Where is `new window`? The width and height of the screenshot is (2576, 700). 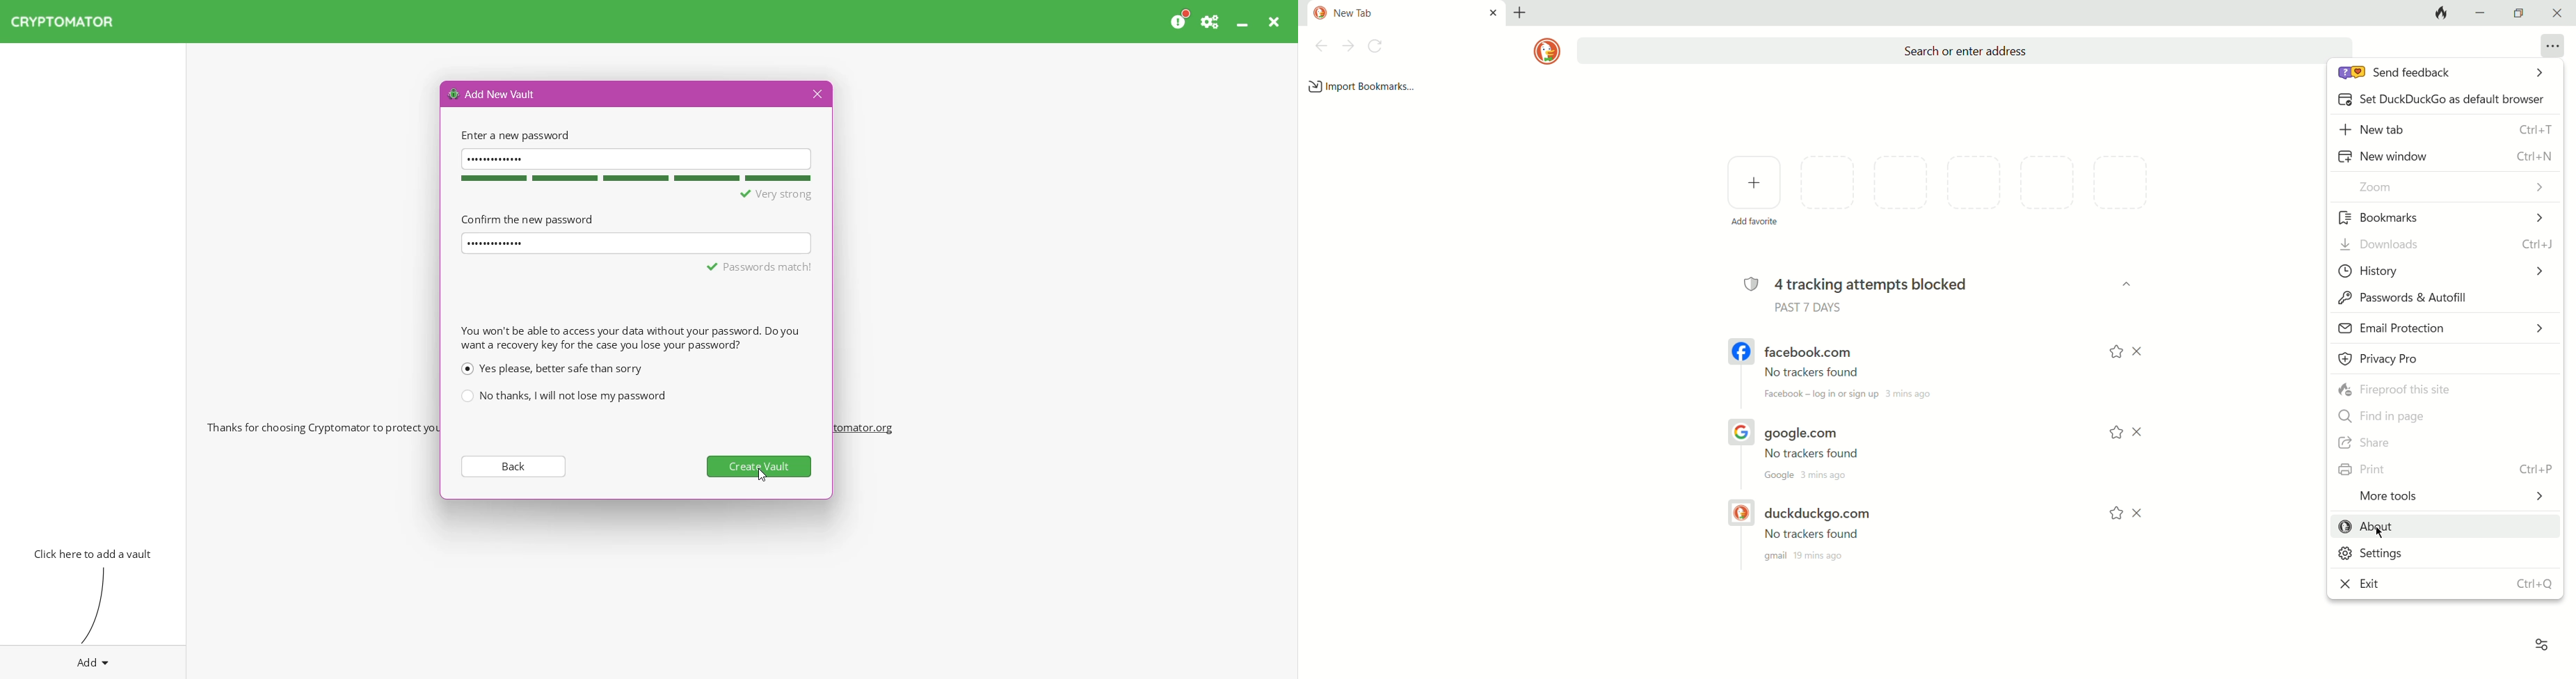
new window is located at coordinates (2443, 156).